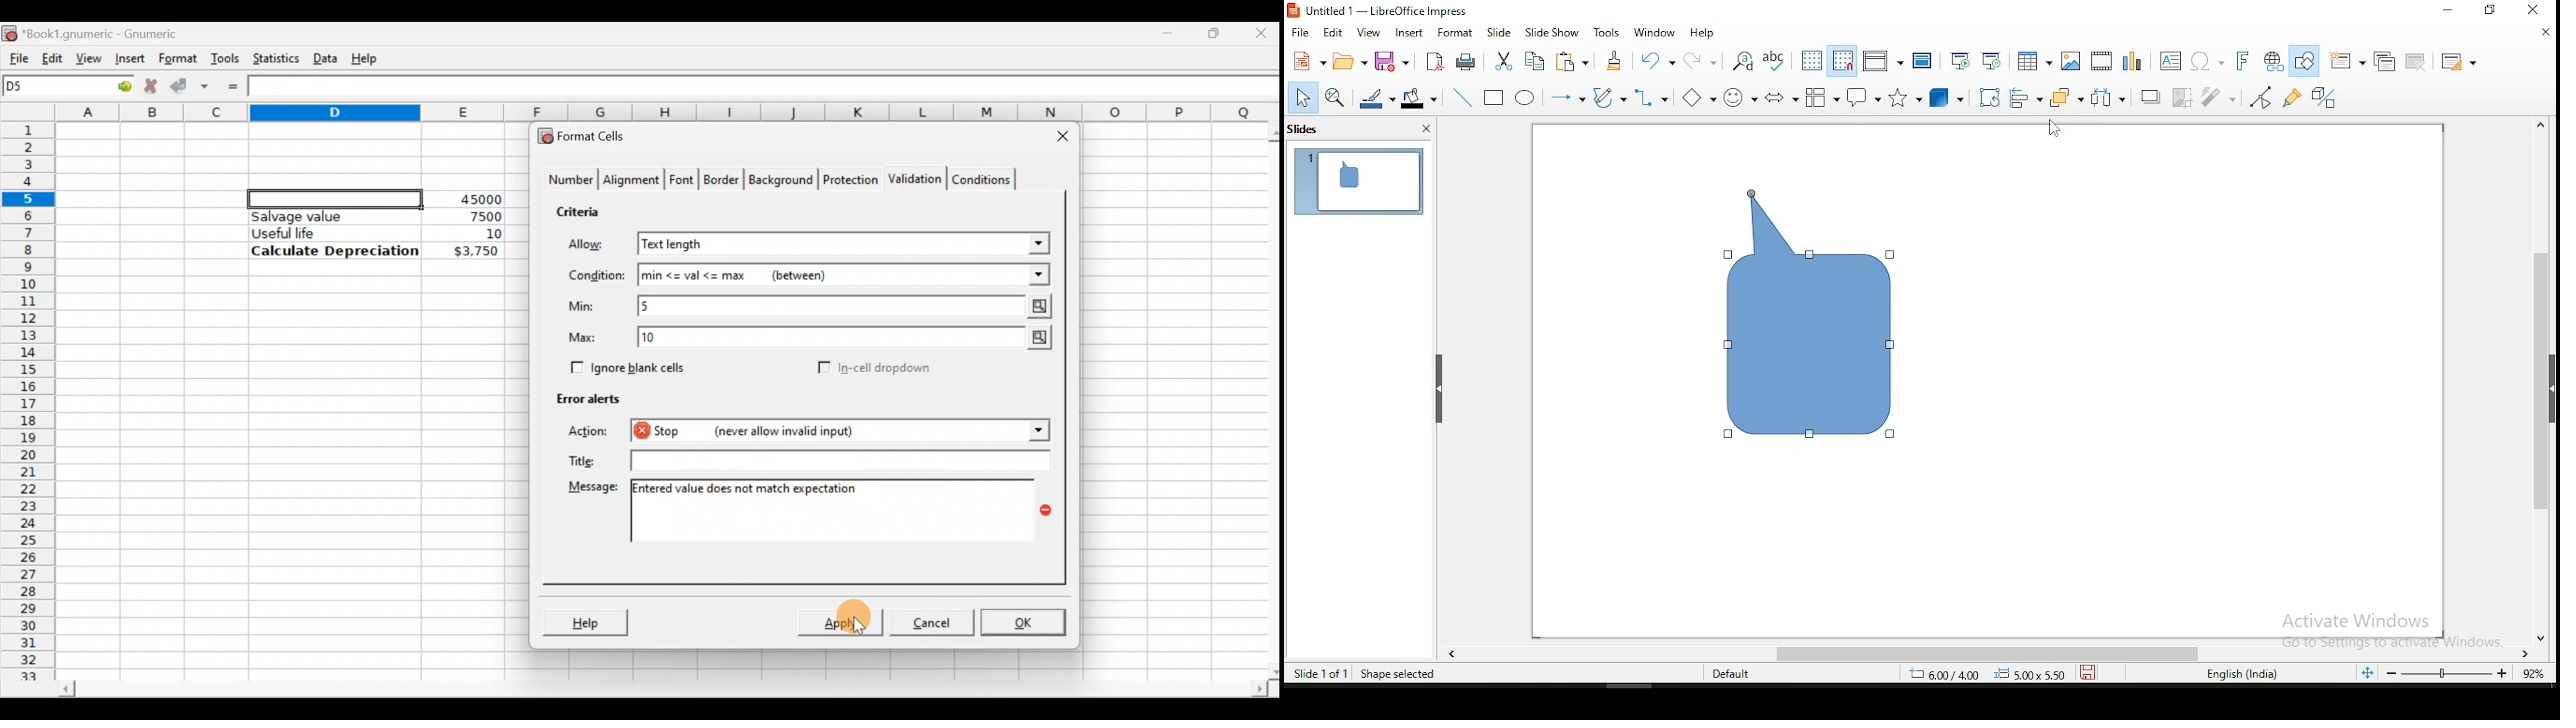 Image resolution: width=2576 pixels, height=728 pixels. What do you see at coordinates (323, 216) in the screenshot?
I see `Salvage value` at bounding box center [323, 216].